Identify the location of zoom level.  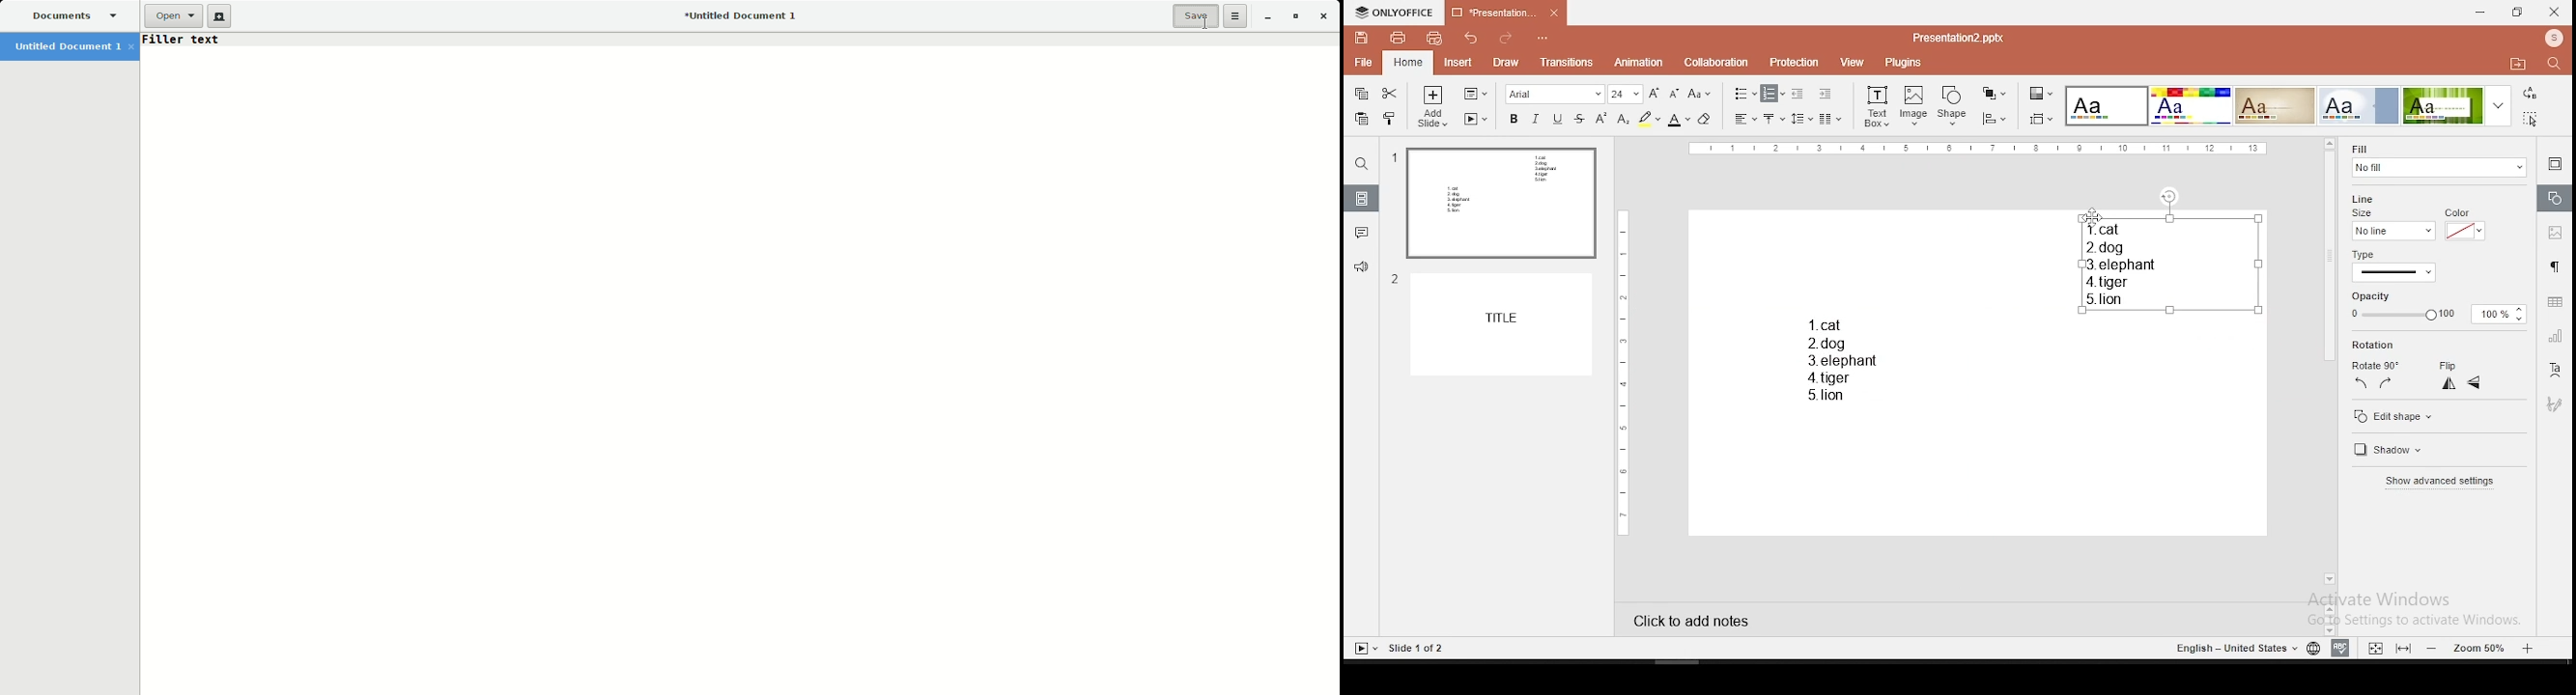
(2477, 649).